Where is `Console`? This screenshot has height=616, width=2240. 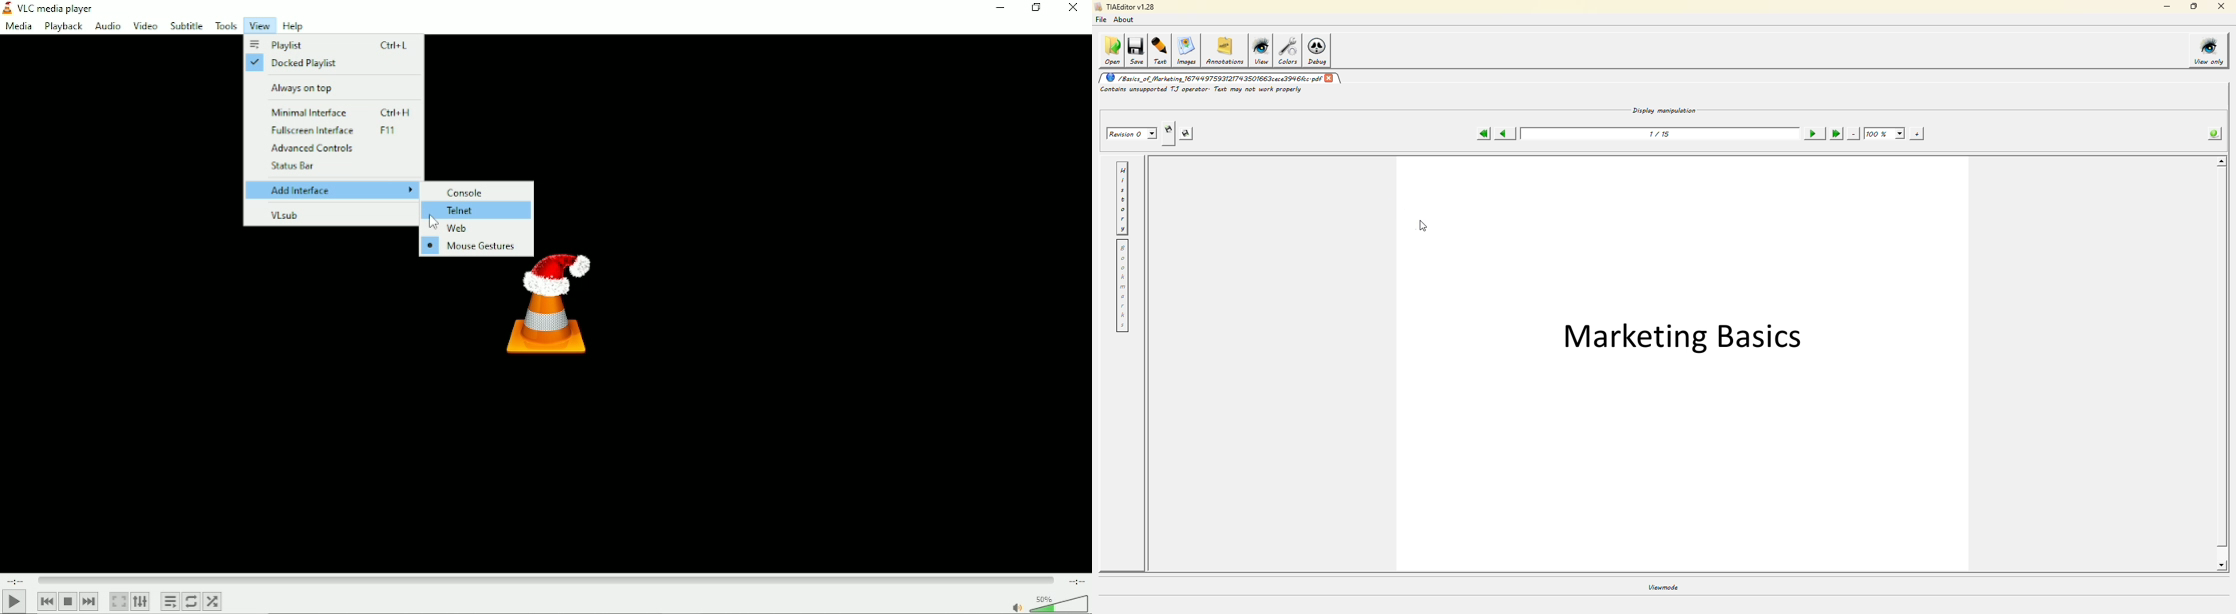 Console is located at coordinates (477, 191).